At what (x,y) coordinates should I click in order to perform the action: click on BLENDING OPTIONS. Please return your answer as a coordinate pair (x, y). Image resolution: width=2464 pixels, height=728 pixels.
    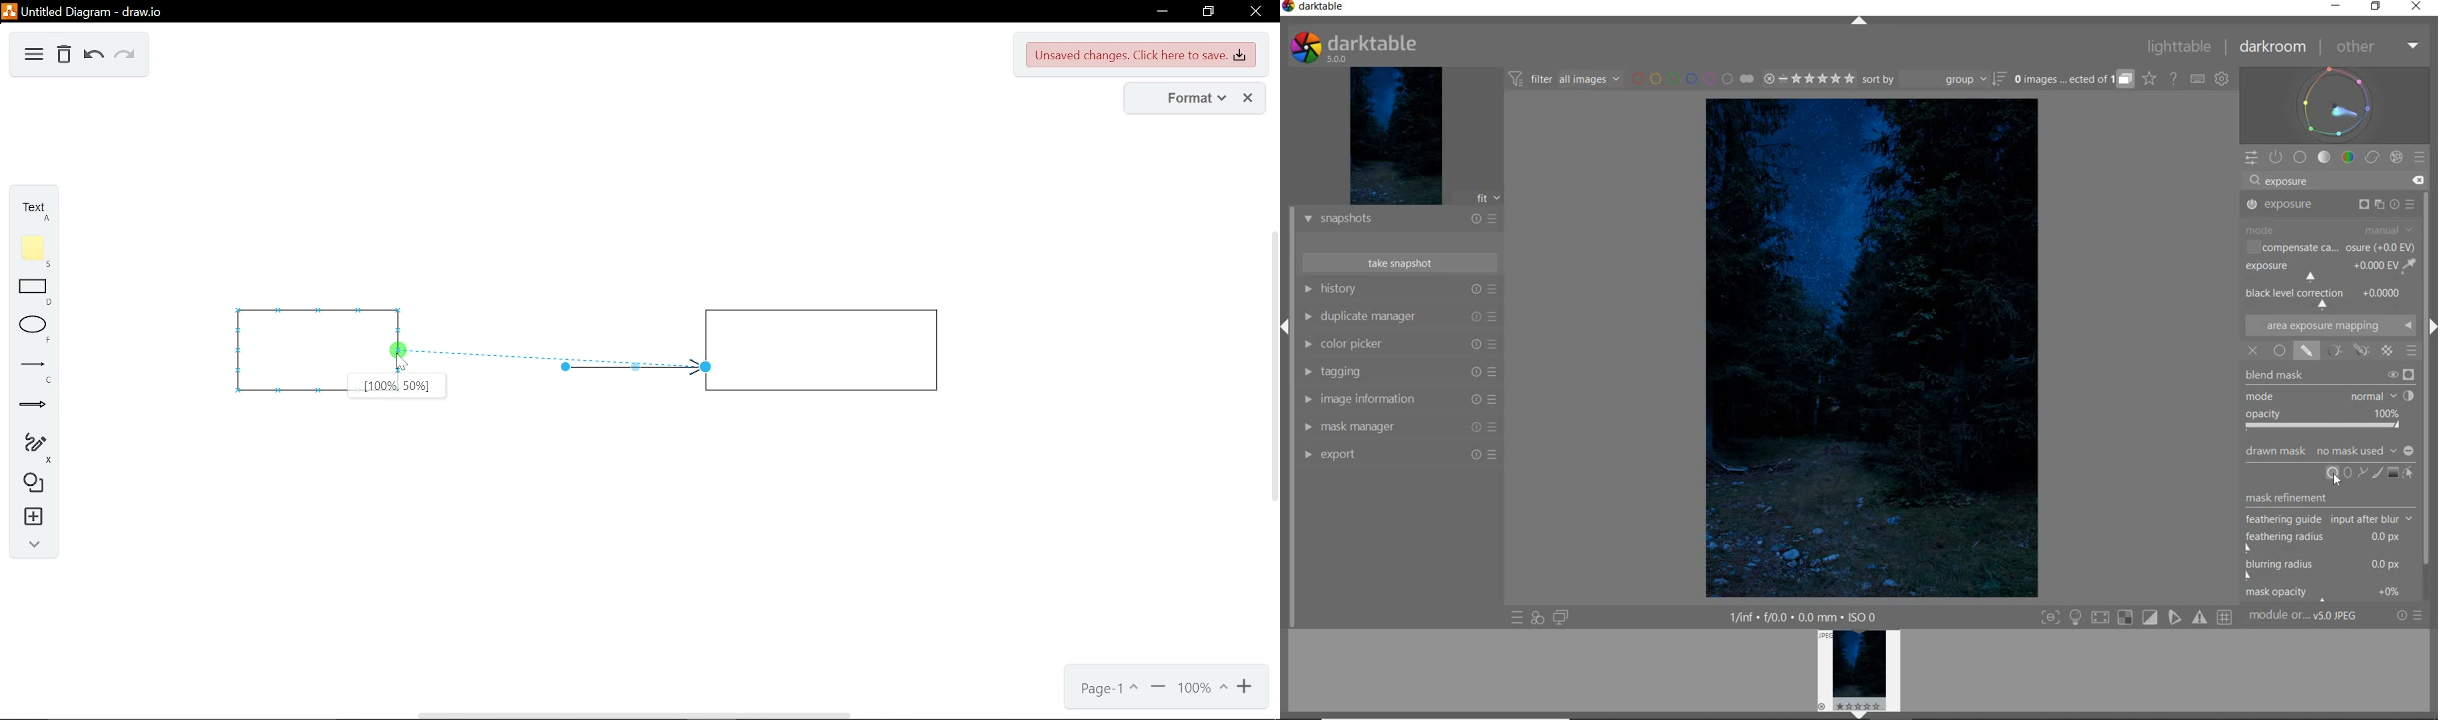
    Looking at the image, I should click on (2412, 351).